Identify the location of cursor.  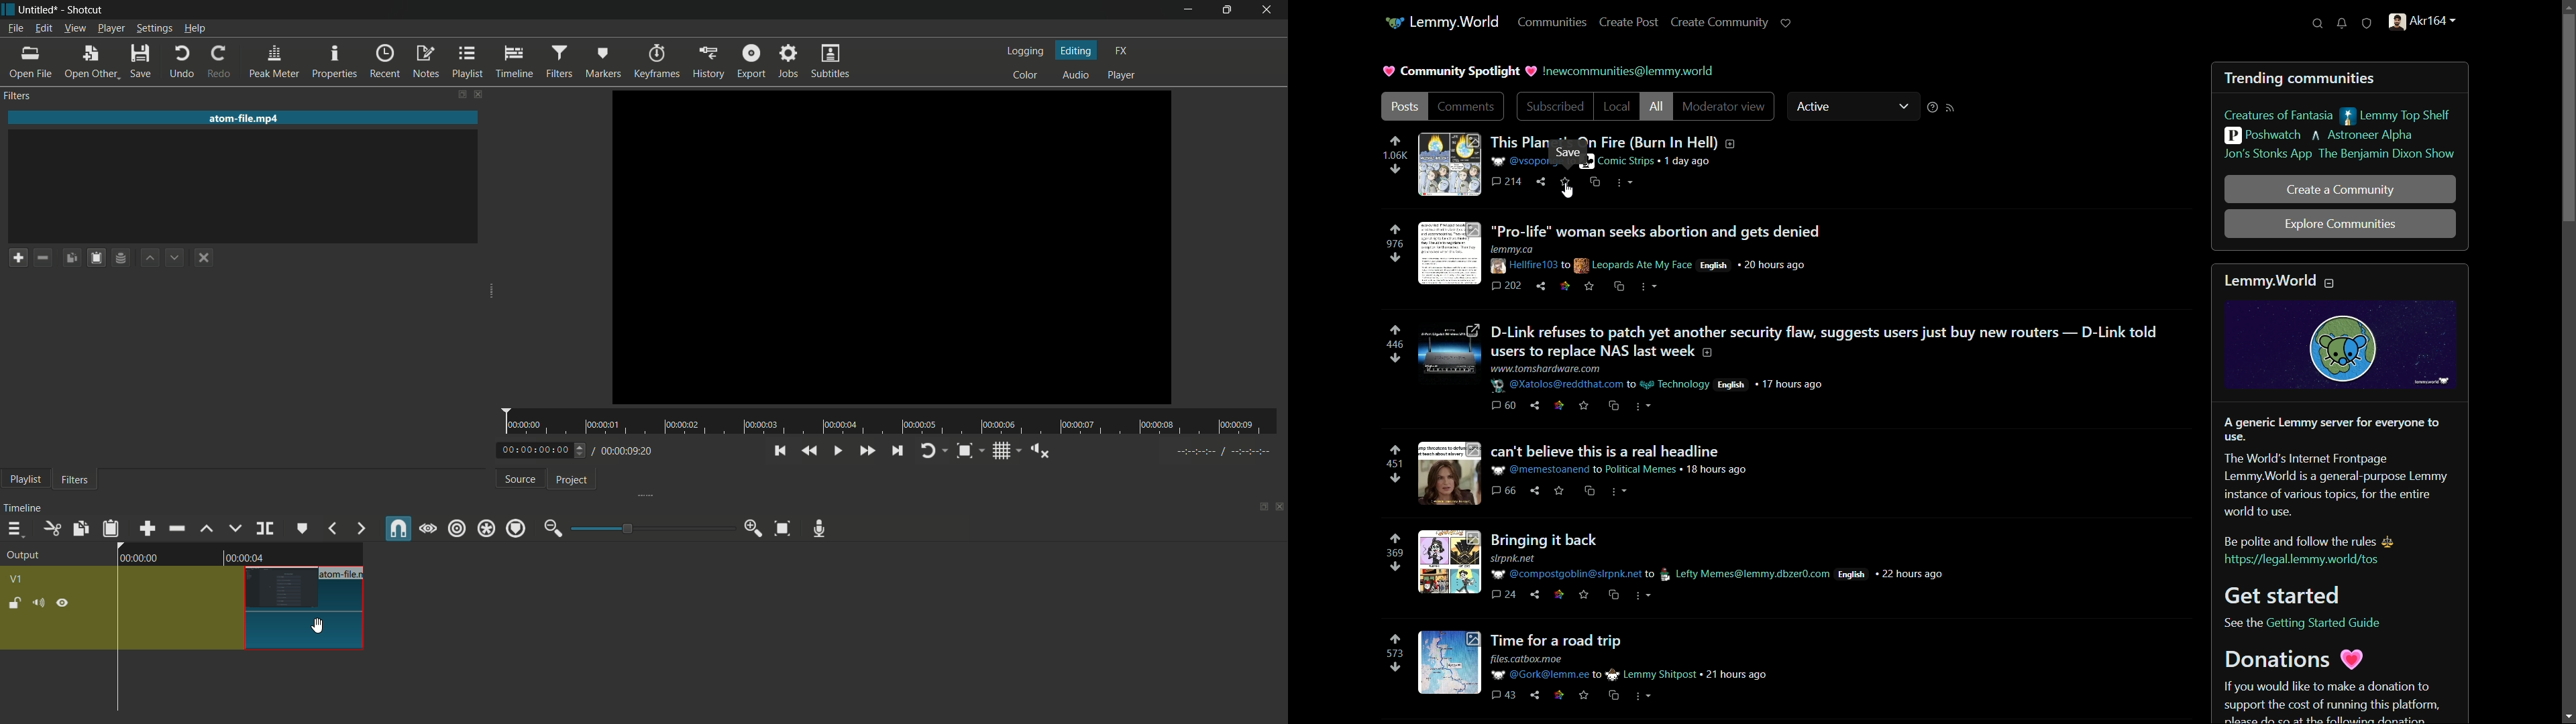
(319, 626).